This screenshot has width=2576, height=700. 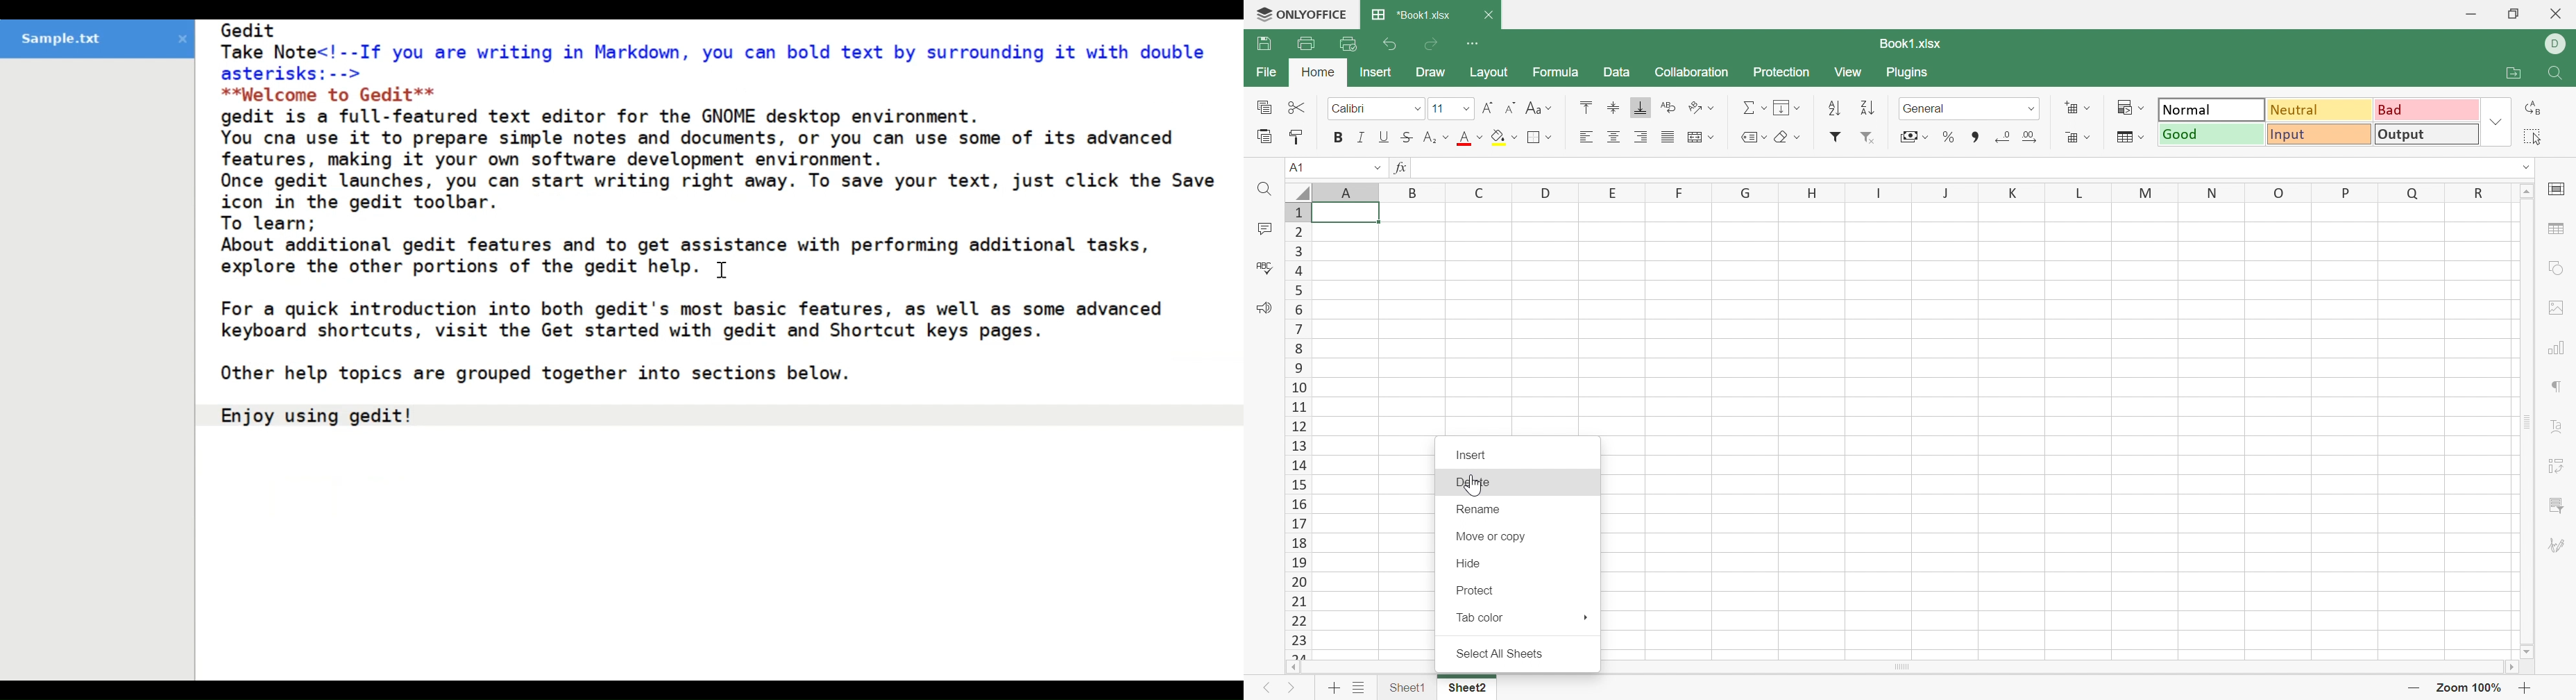 I want to click on Drop Down, so click(x=2497, y=122).